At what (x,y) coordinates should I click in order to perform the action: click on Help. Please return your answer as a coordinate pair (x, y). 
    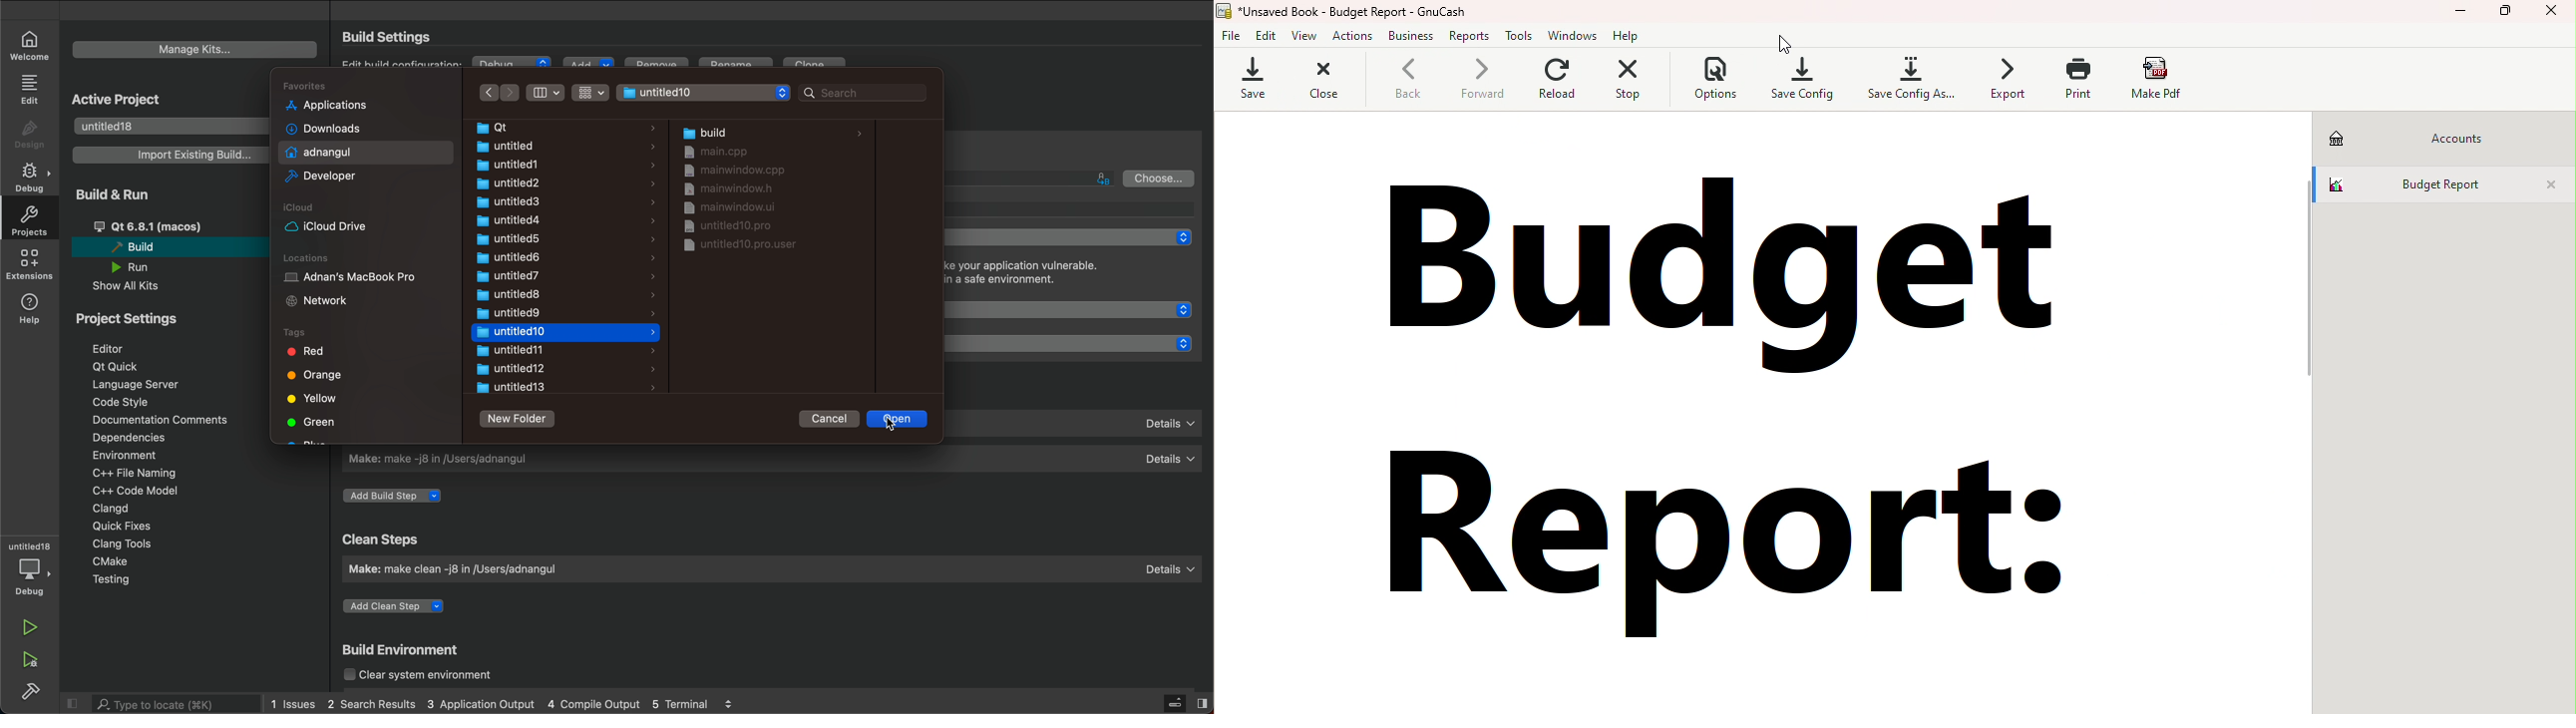
    Looking at the image, I should click on (1629, 35).